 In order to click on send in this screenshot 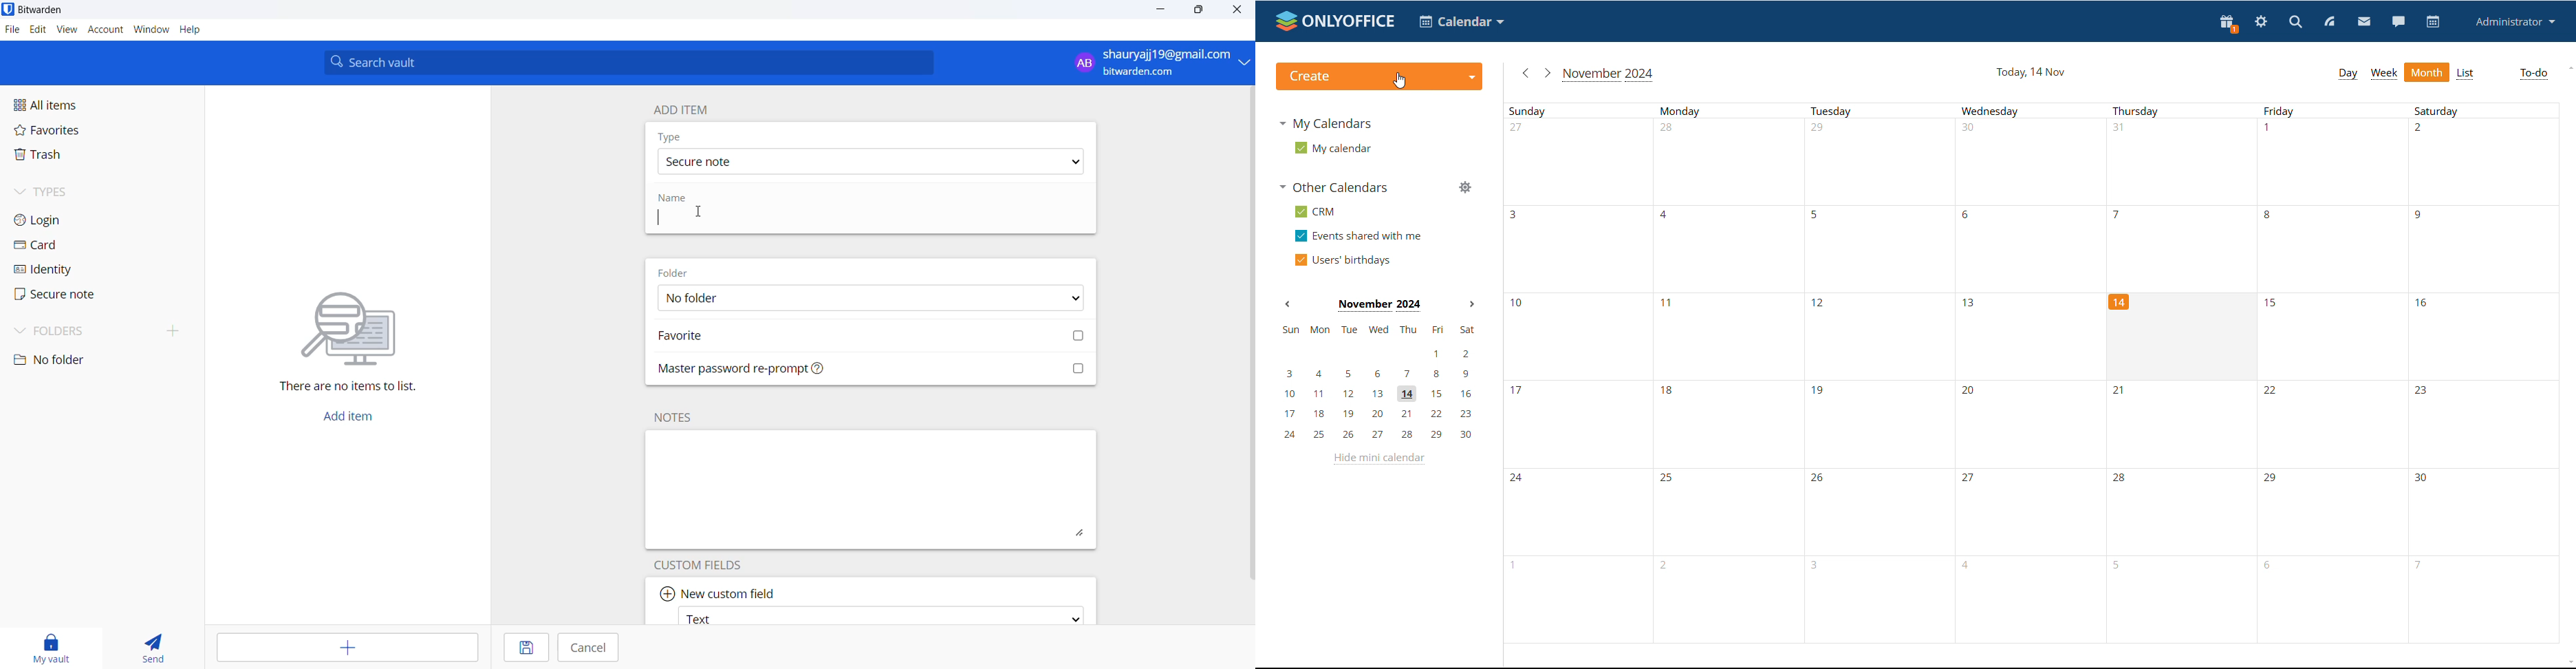, I will do `click(152, 645)`.